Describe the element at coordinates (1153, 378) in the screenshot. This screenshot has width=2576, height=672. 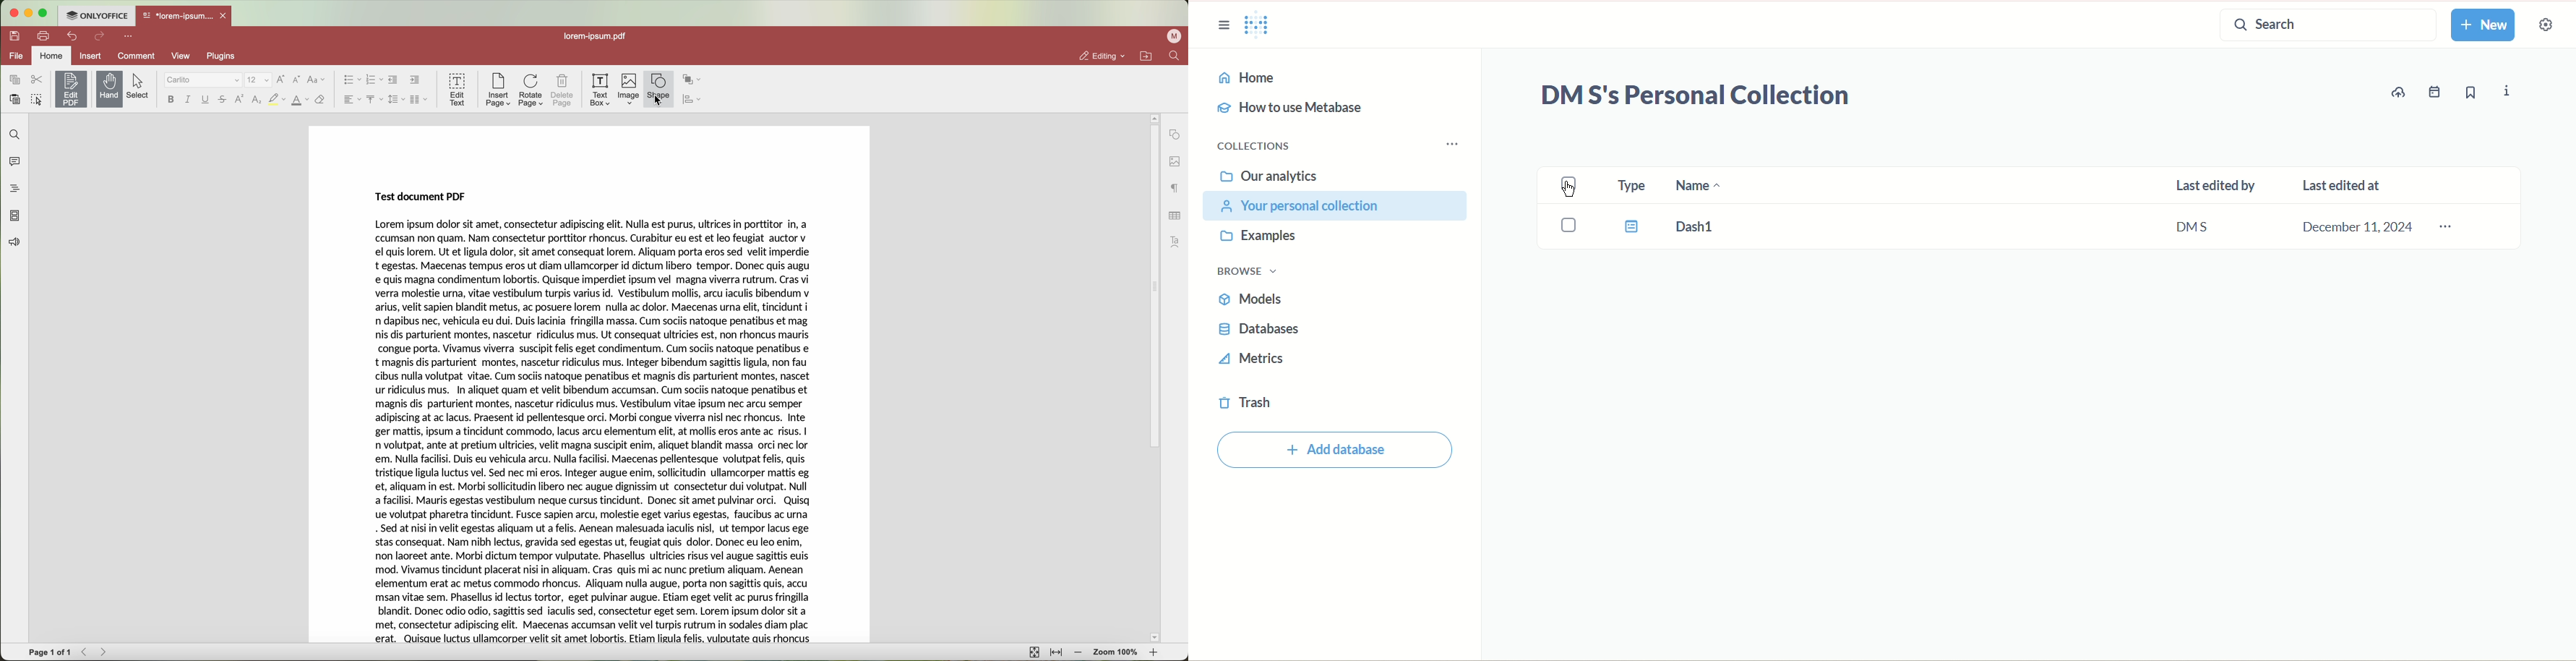
I see `scrollbar` at that location.